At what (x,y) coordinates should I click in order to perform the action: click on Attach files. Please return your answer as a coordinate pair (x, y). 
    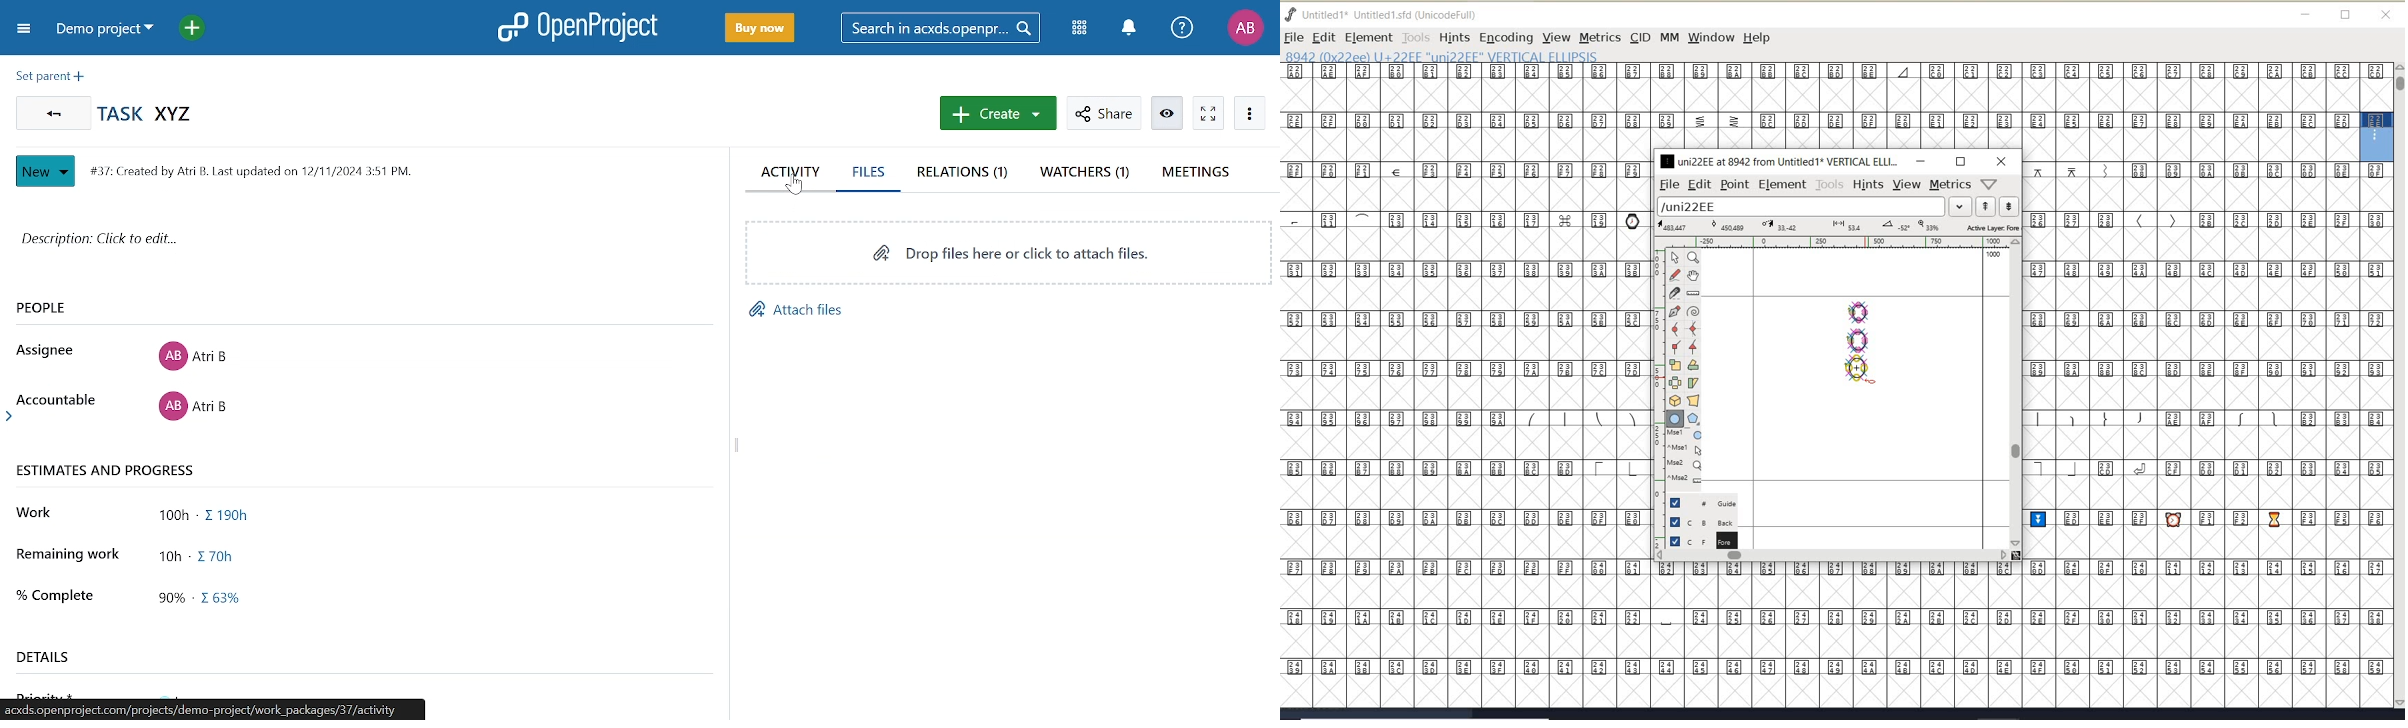
    Looking at the image, I should click on (795, 312).